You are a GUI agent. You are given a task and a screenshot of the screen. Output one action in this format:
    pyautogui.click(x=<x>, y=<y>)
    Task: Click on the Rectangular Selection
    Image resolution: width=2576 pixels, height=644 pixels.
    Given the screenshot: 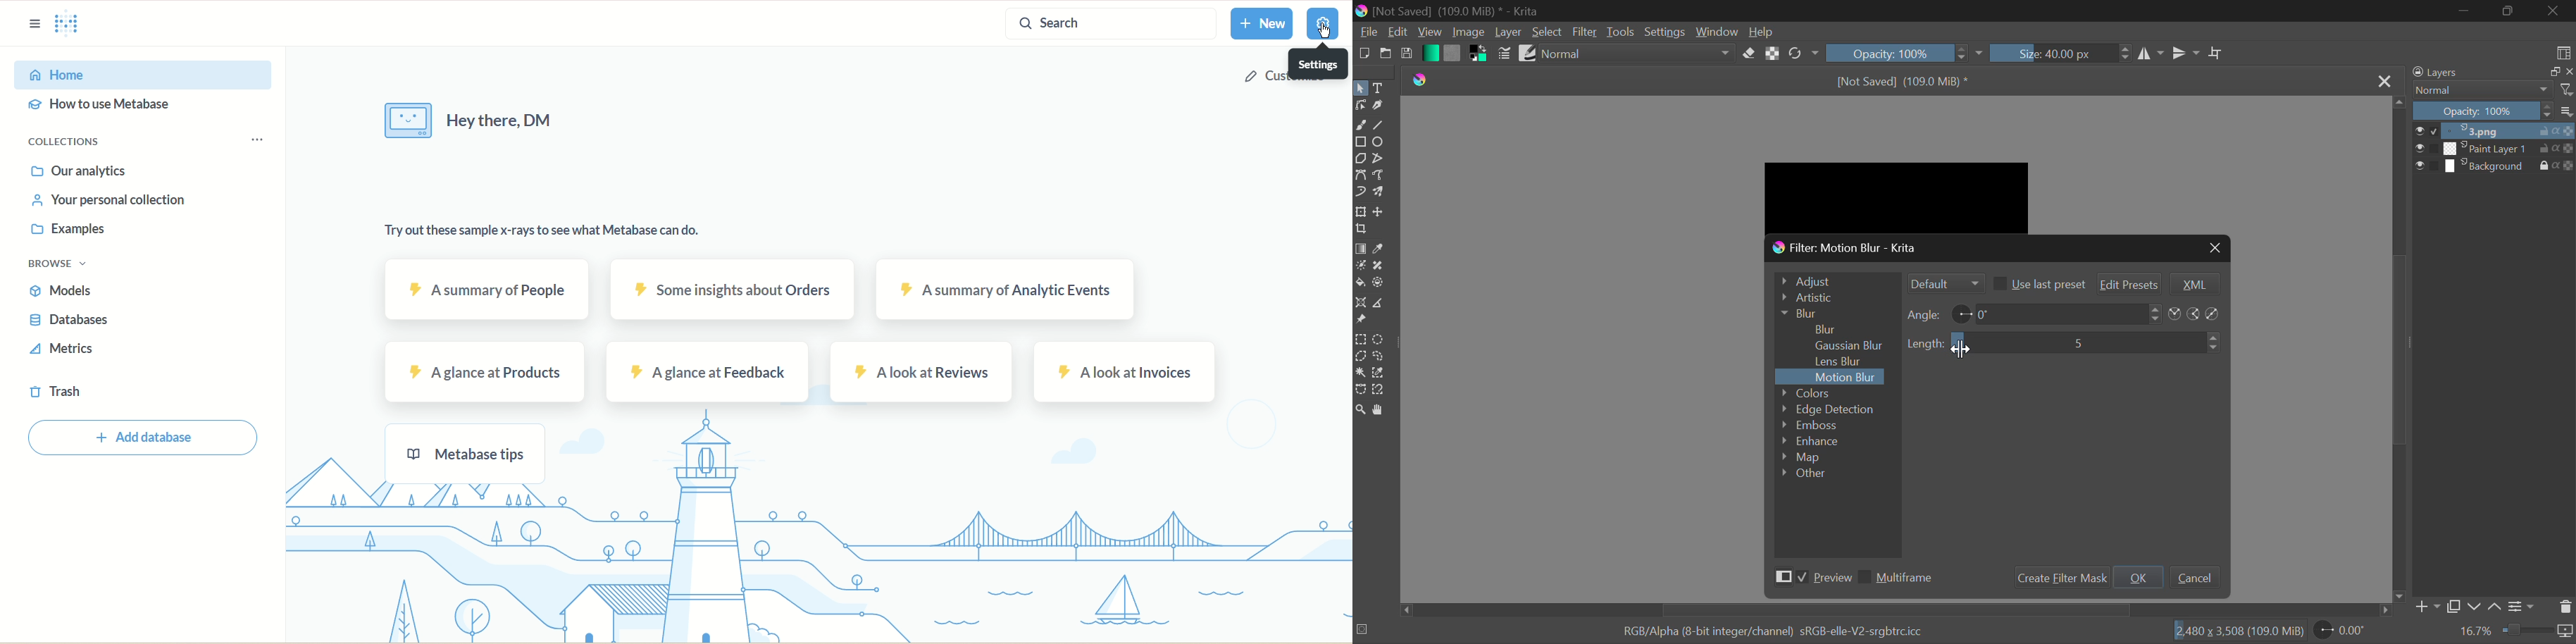 What is the action you would take?
    pyautogui.click(x=1360, y=339)
    